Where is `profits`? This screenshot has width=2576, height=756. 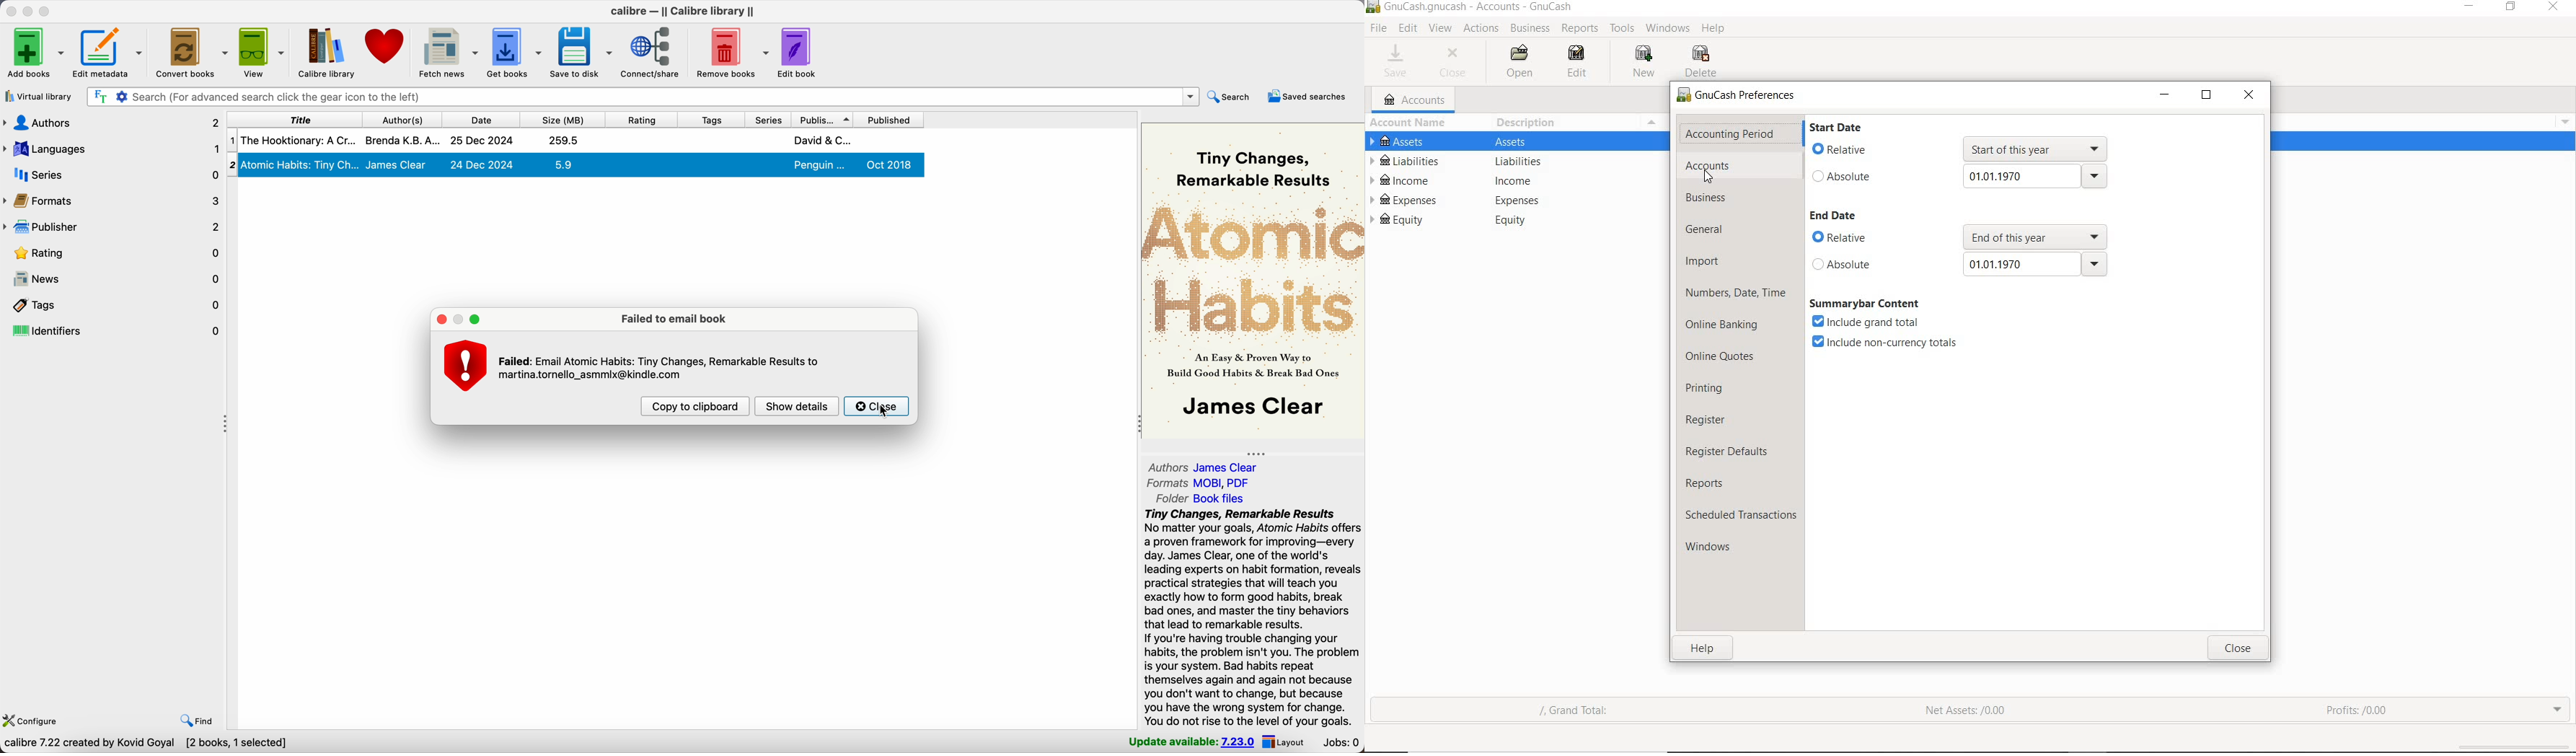 profits is located at coordinates (2358, 706).